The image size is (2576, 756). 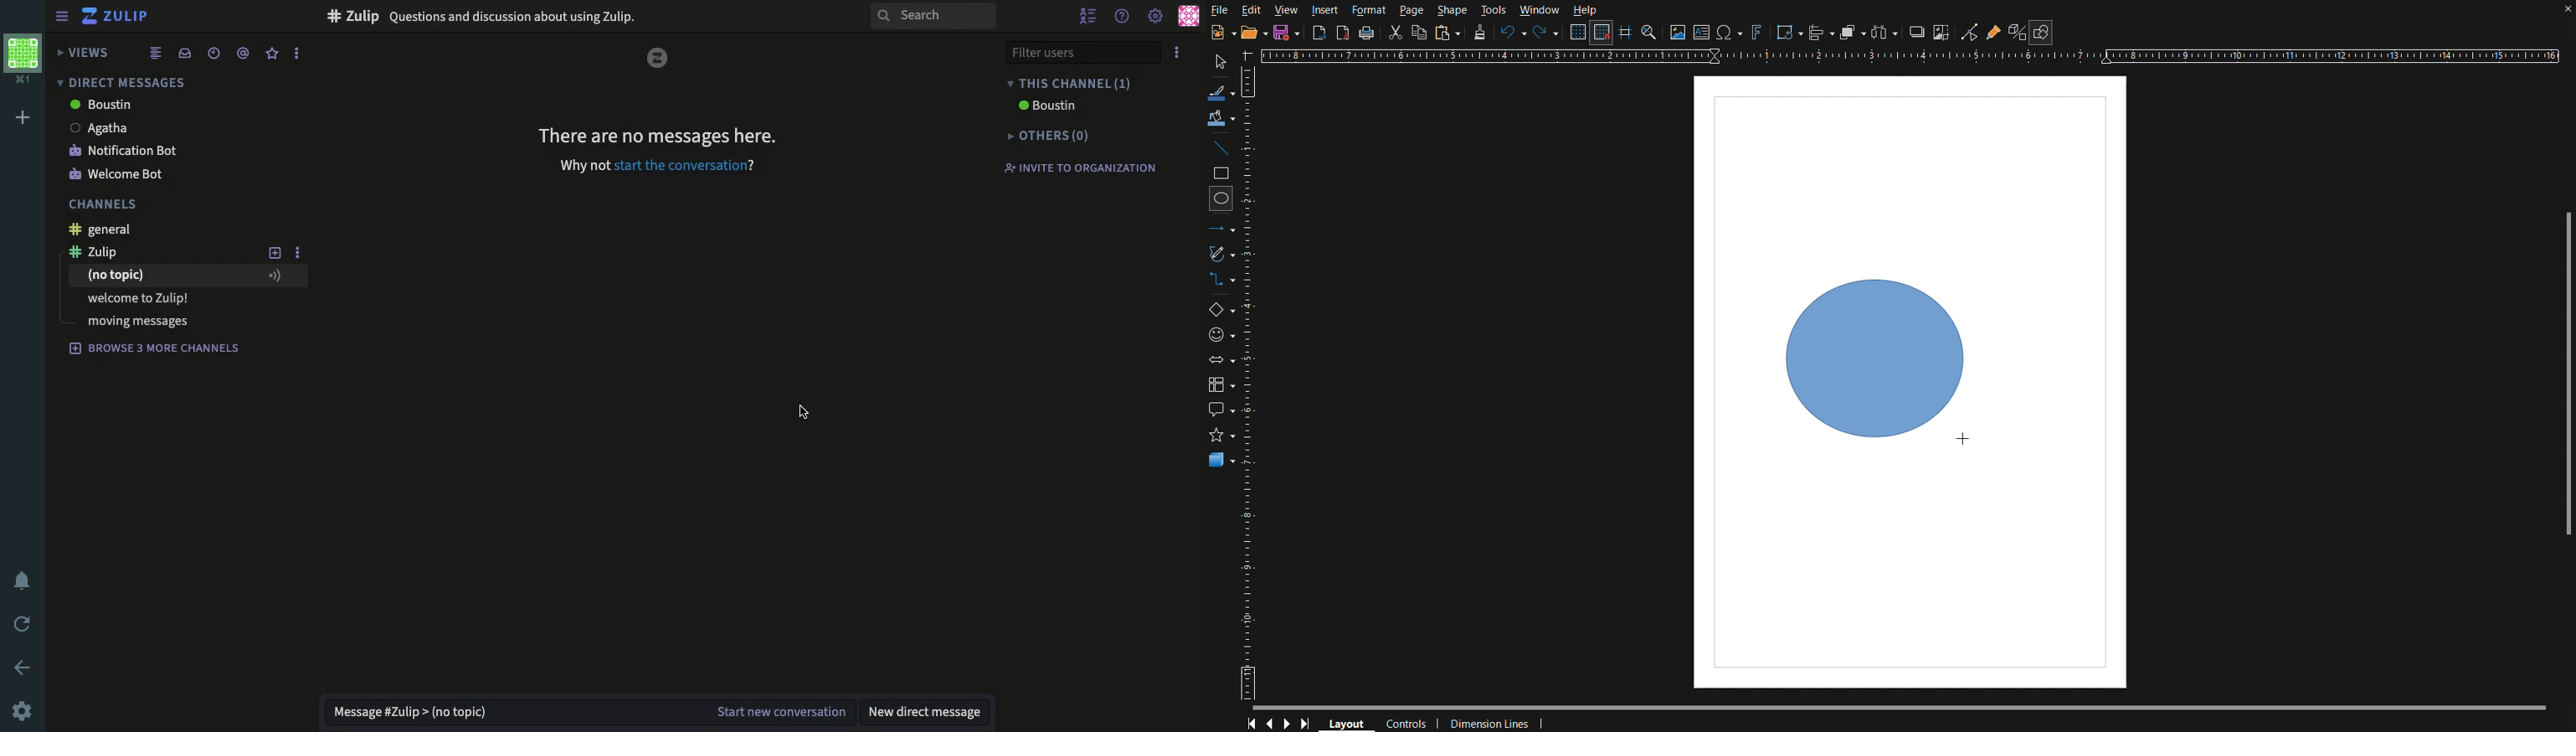 What do you see at coordinates (22, 666) in the screenshot?
I see `back` at bounding box center [22, 666].